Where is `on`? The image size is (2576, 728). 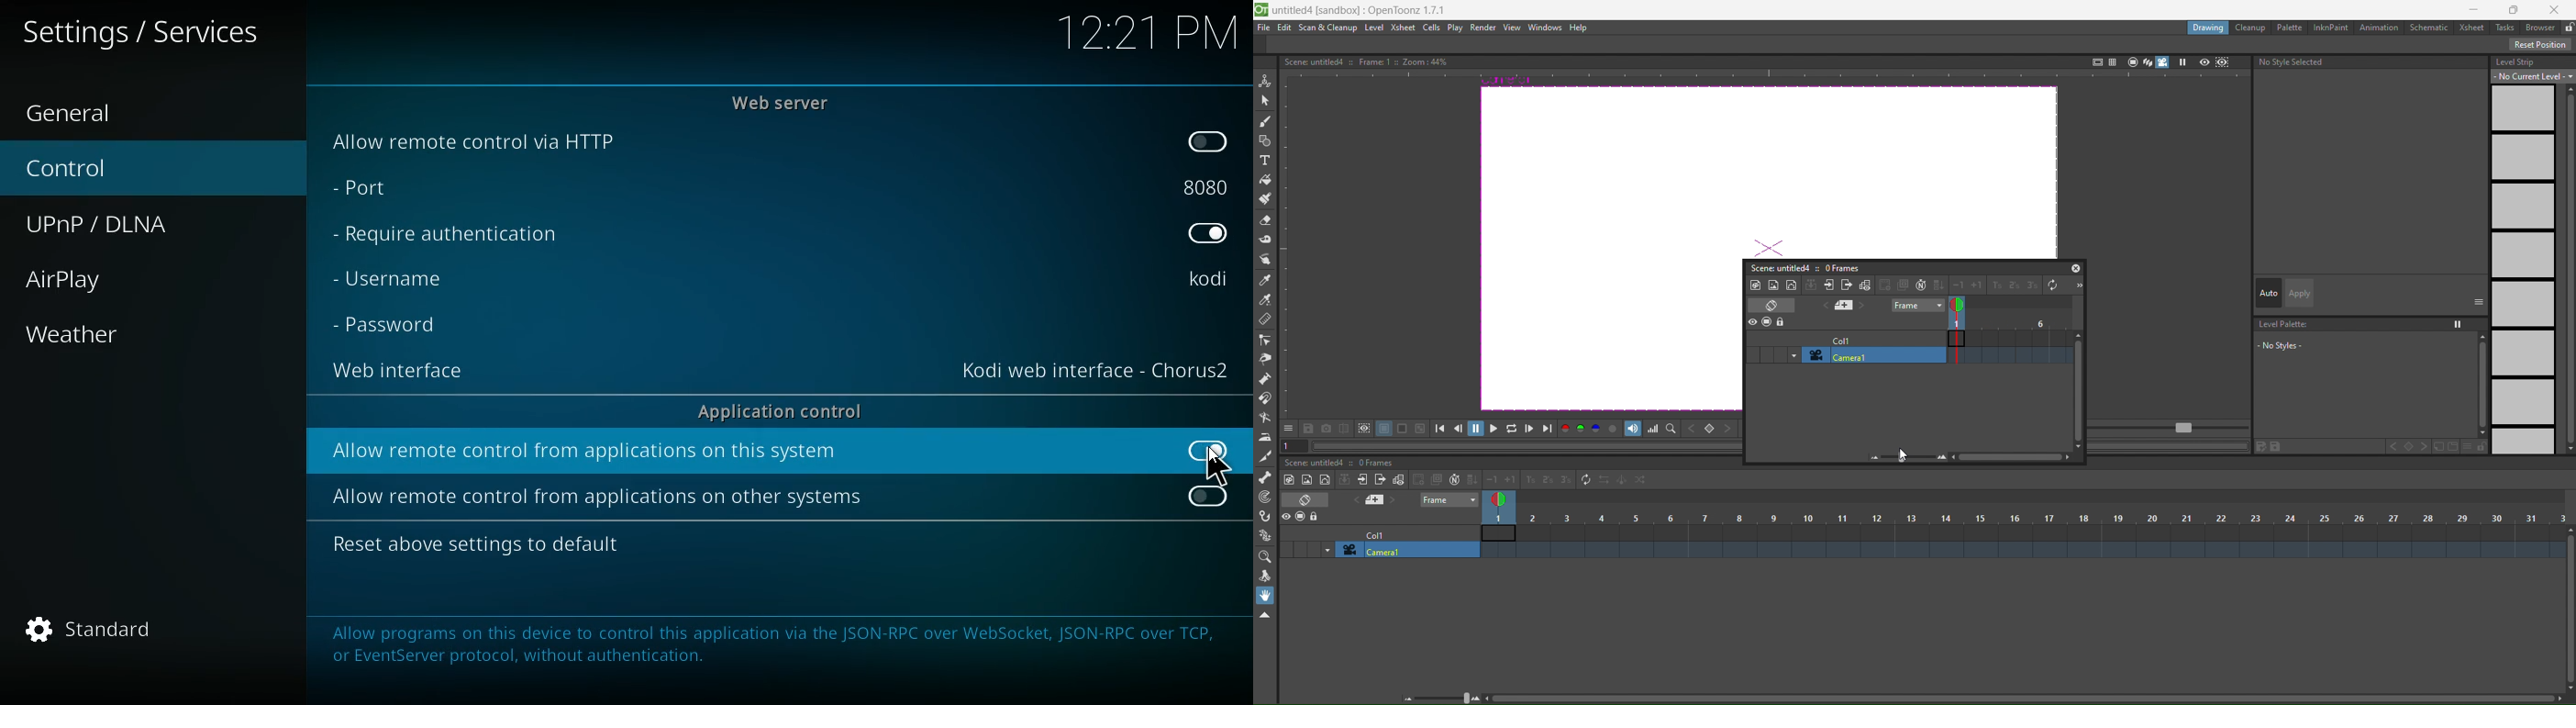 on is located at coordinates (1205, 450).